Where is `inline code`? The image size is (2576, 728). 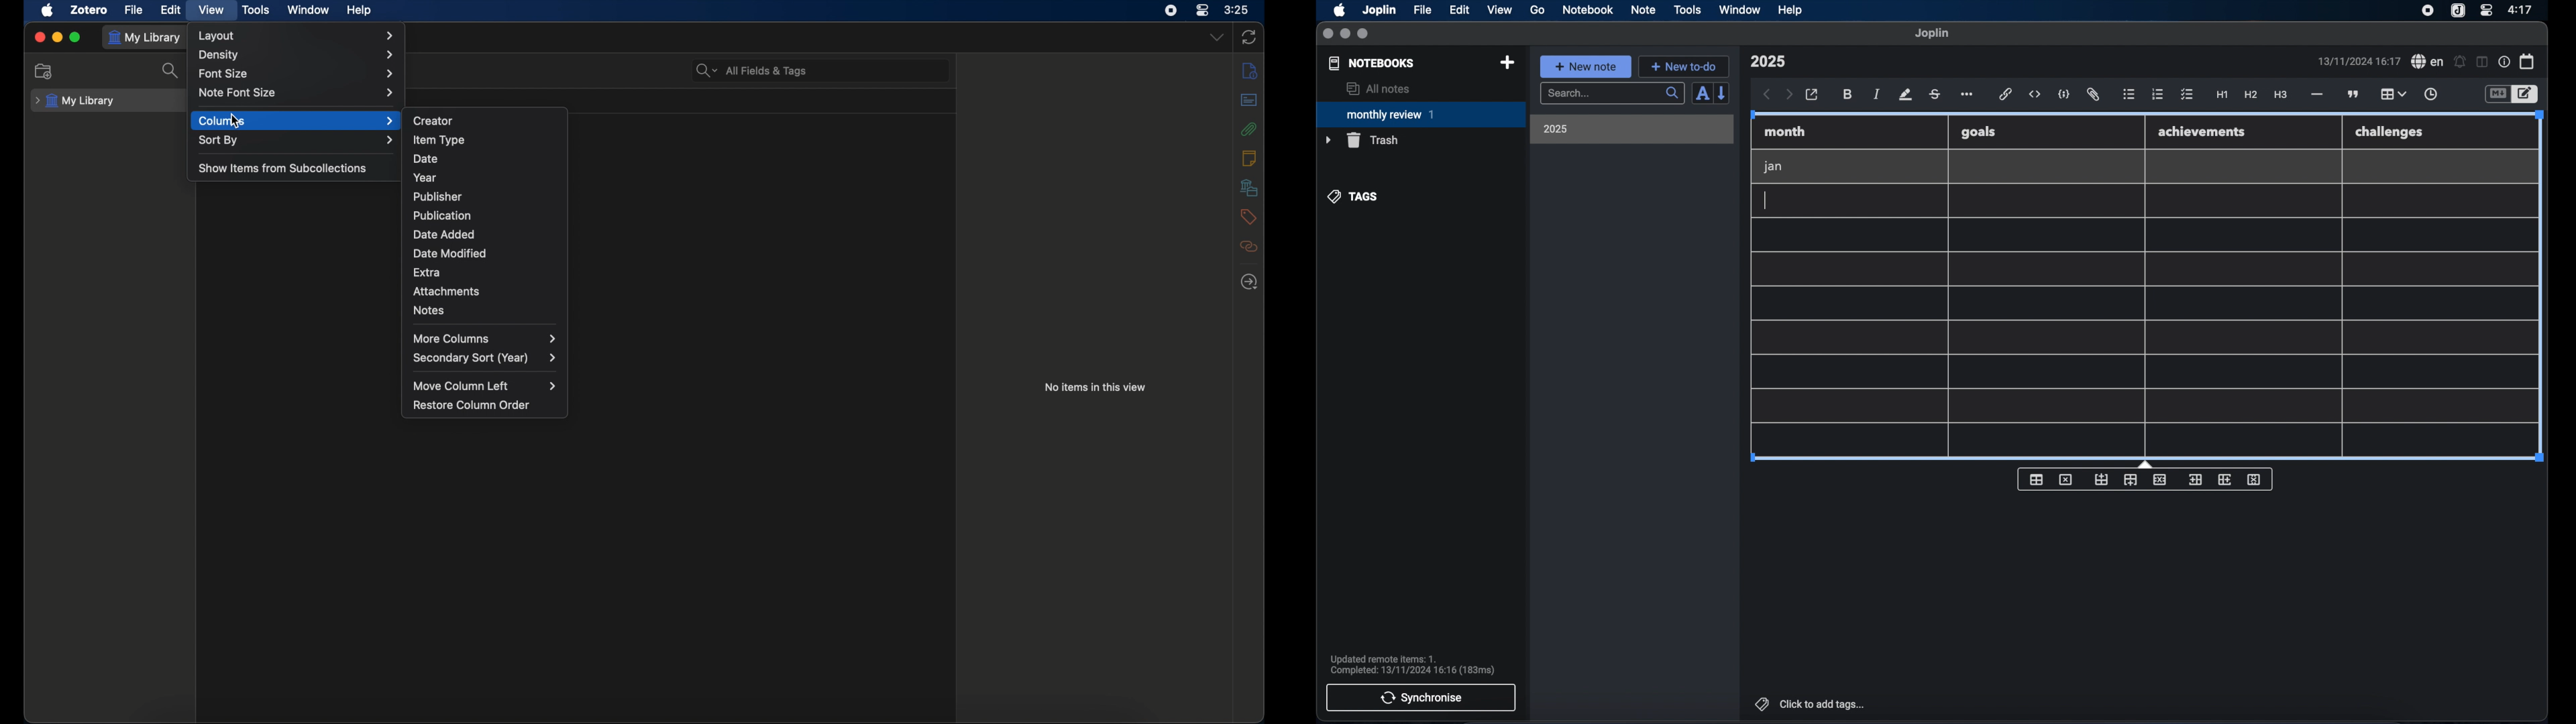
inline code is located at coordinates (2035, 95).